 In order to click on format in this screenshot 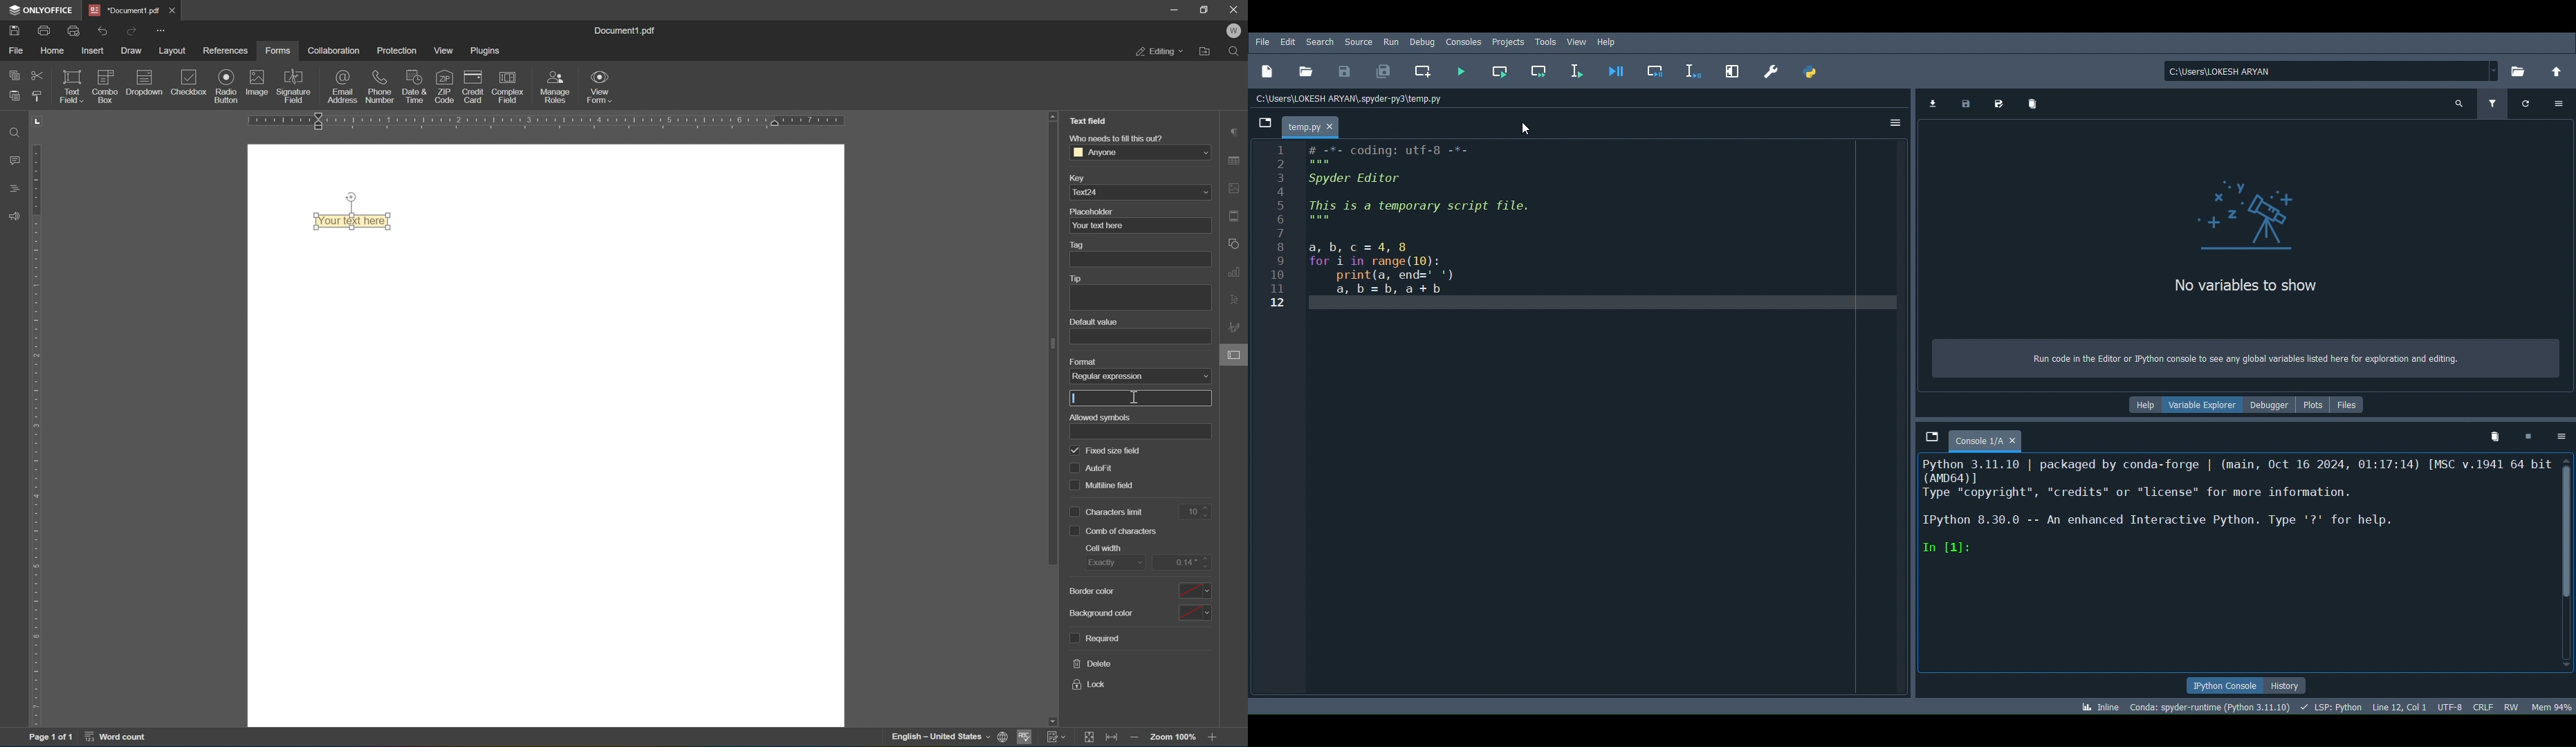, I will do `click(1084, 362)`.